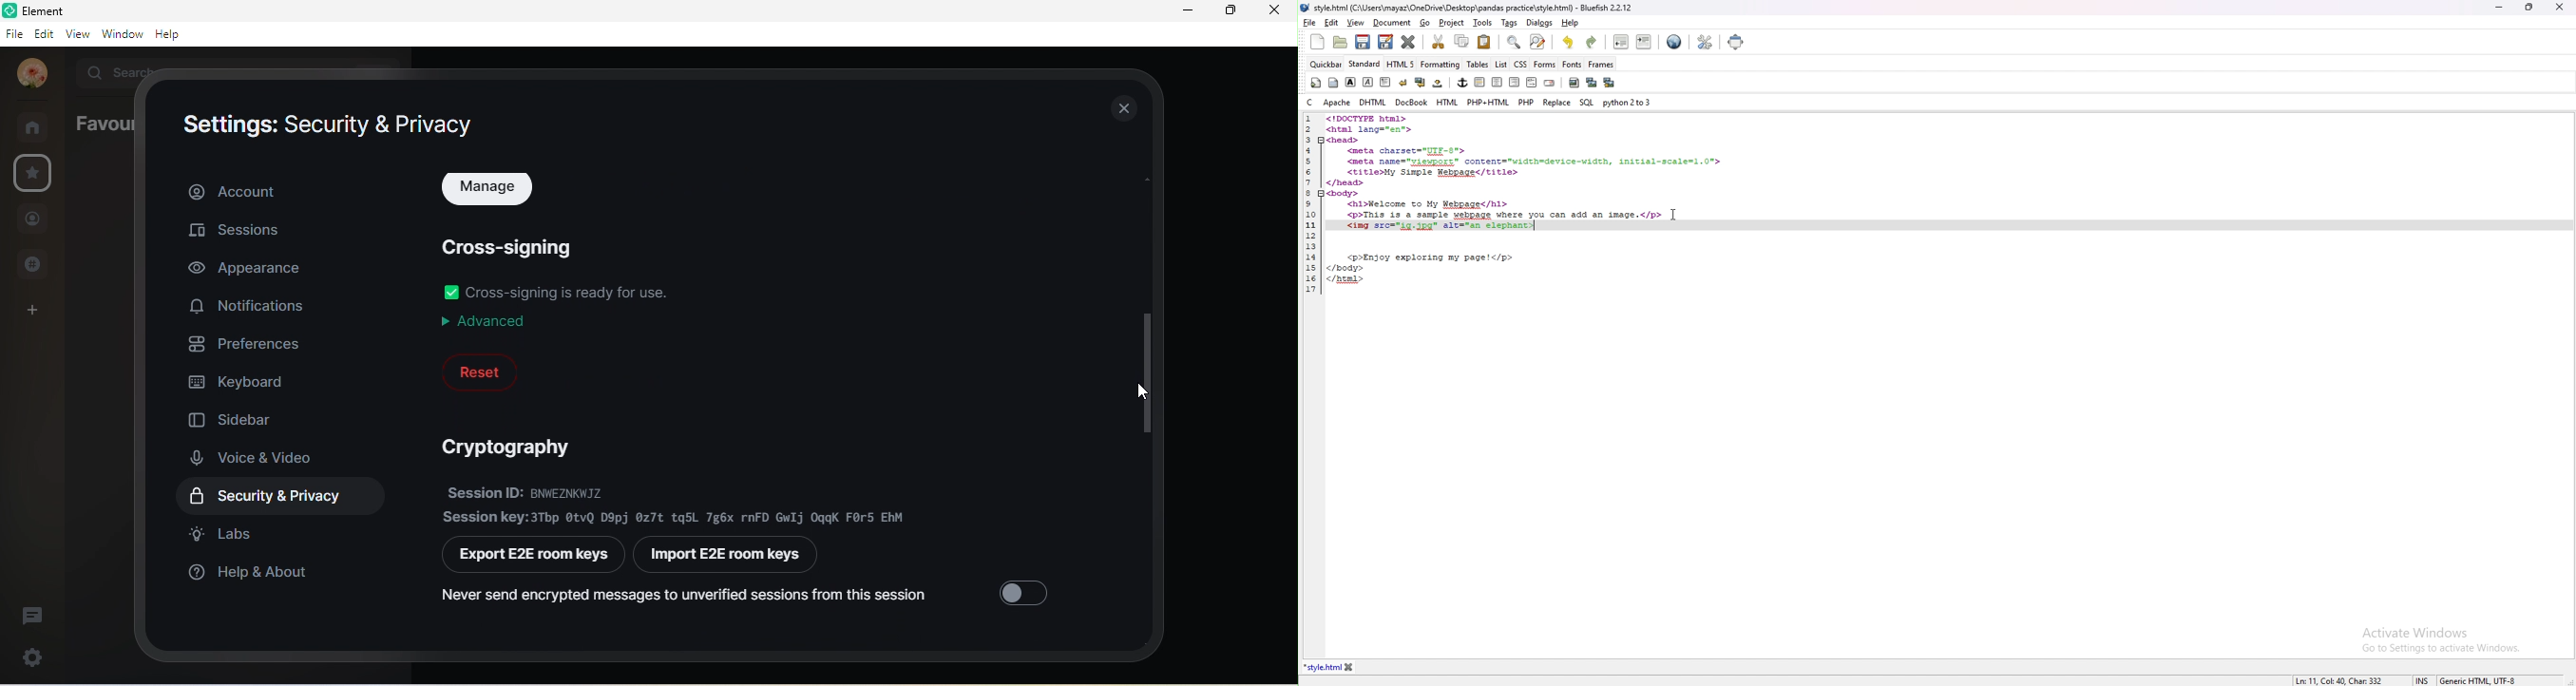 This screenshot has height=700, width=2576. What do you see at coordinates (1437, 42) in the screenshot?
I see `cut` at bounding box center [1437, 42].